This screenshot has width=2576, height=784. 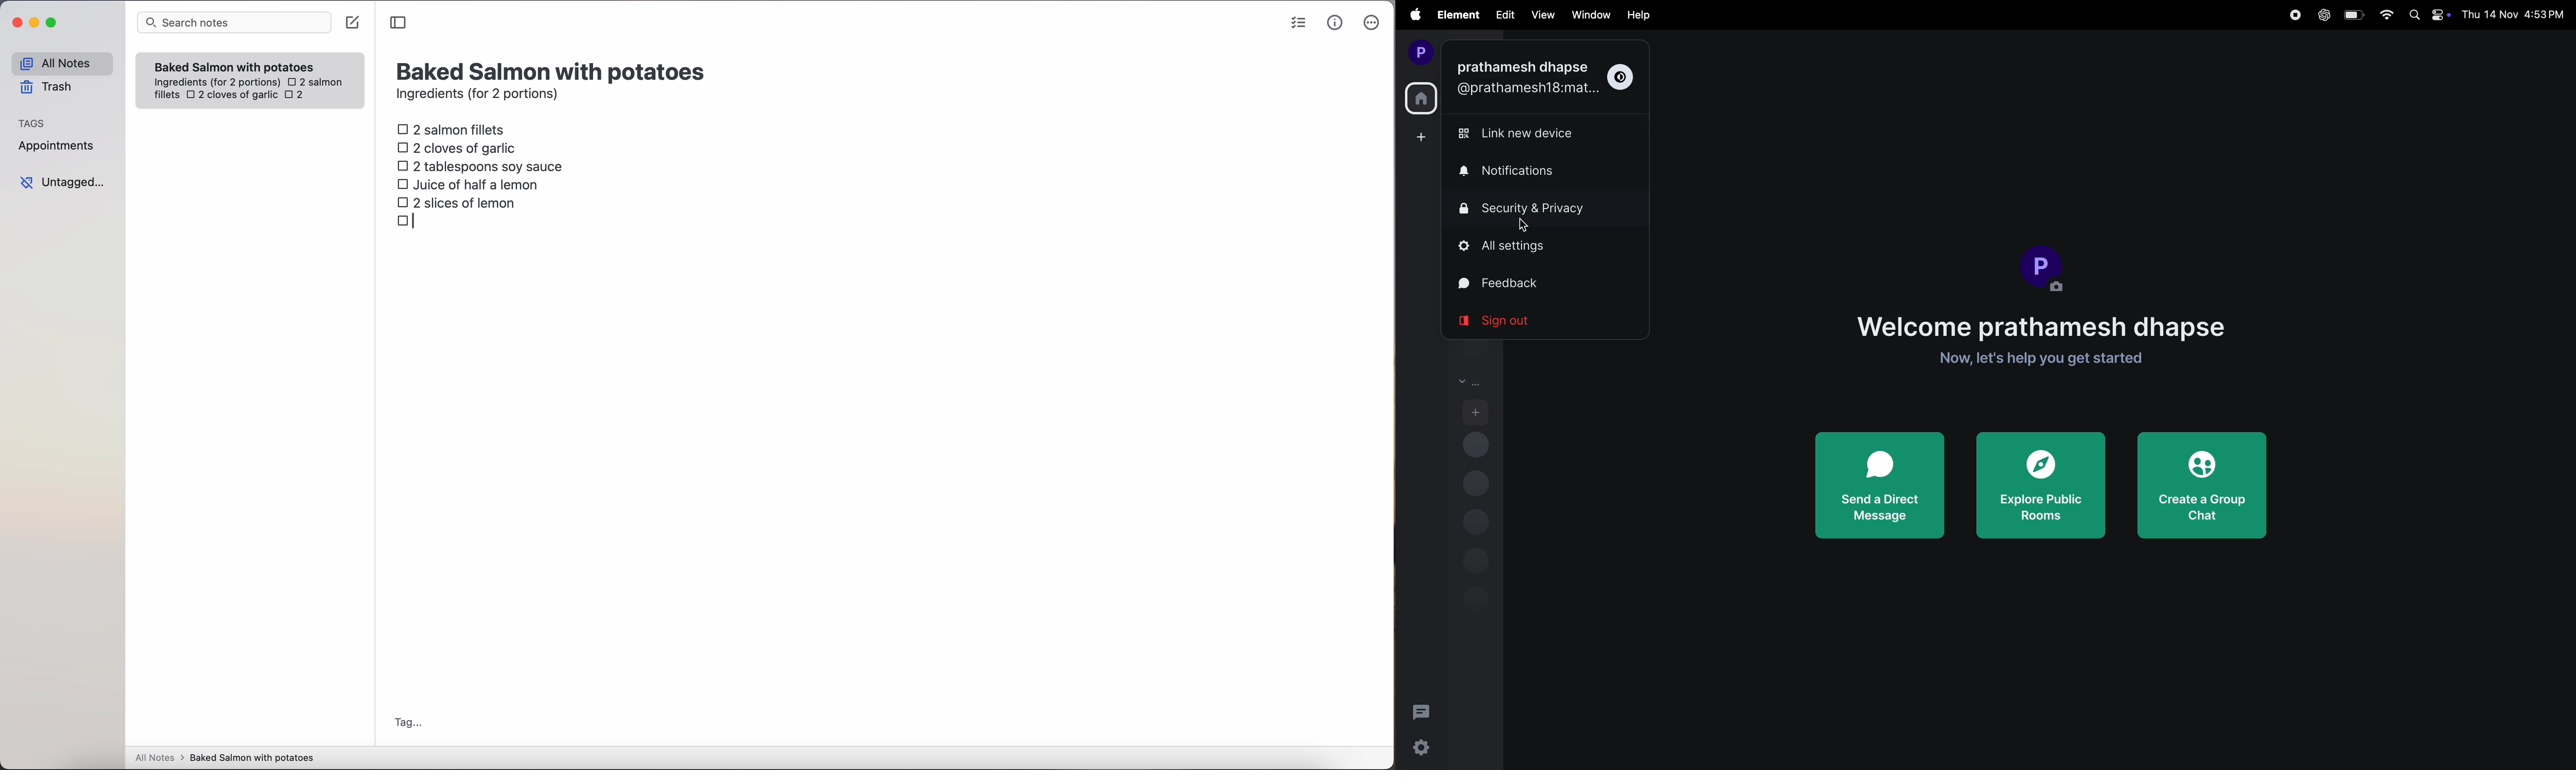 I want to click on title, so click(x=553, y=70).